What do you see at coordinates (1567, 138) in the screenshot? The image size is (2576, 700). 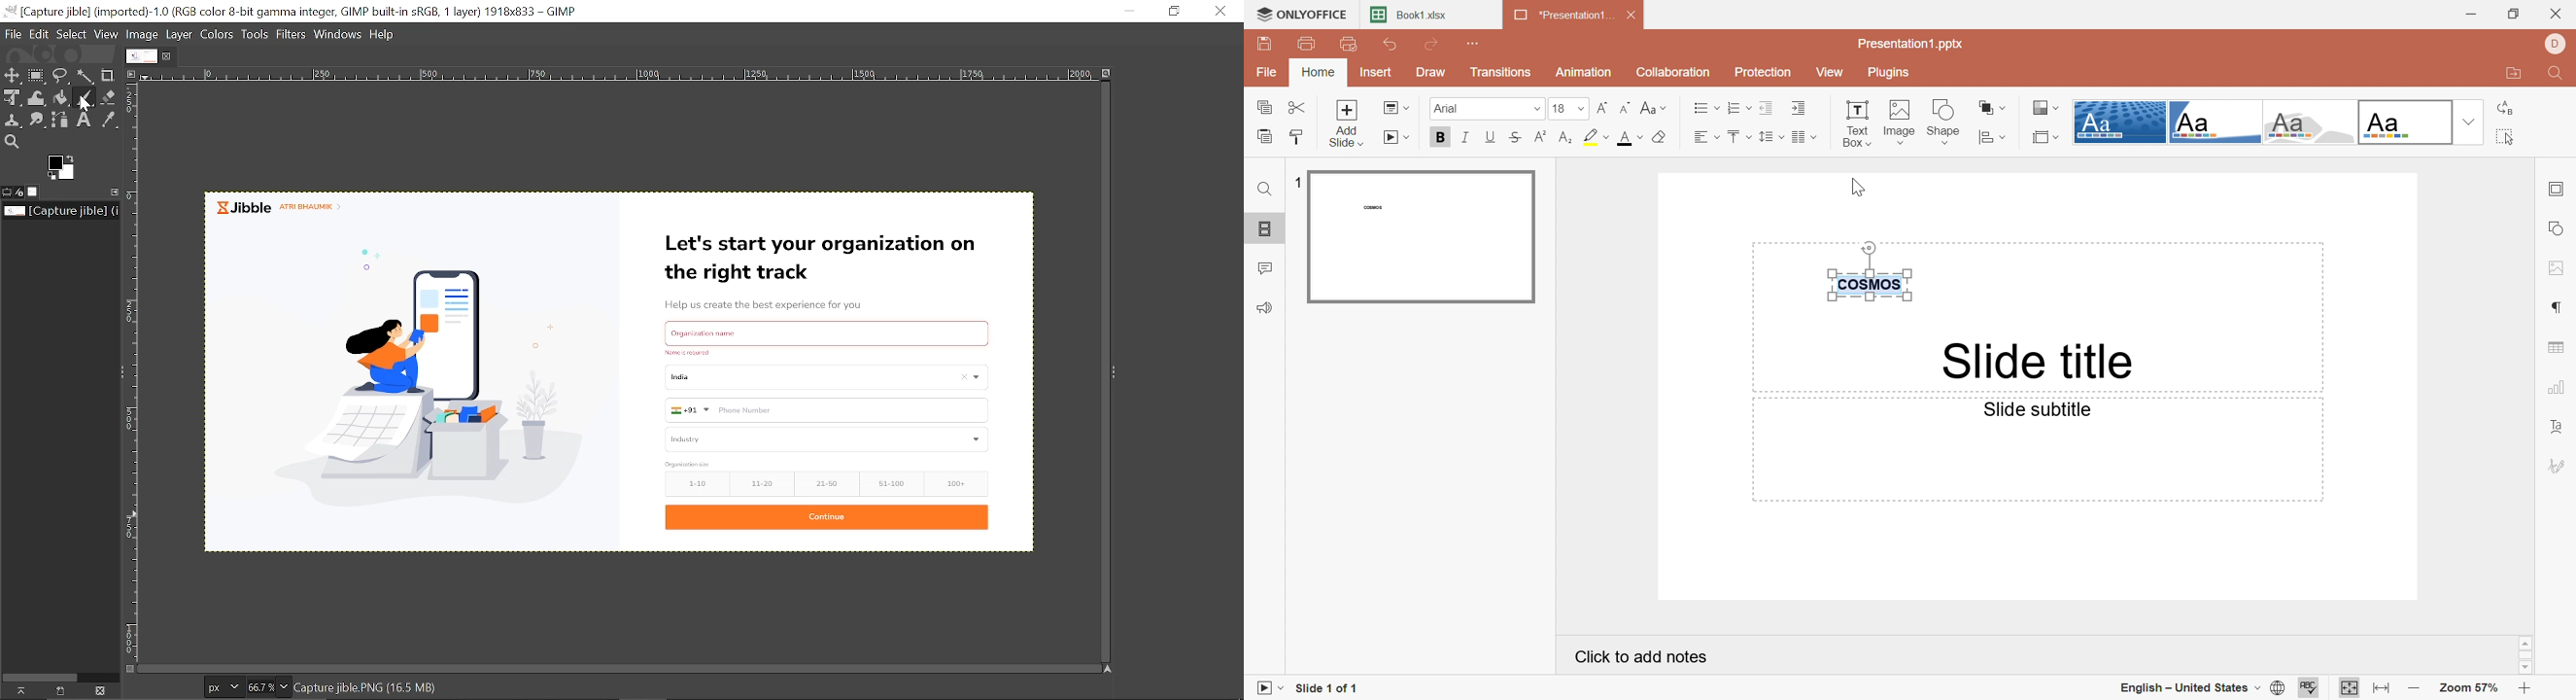 I see `Subscript` at bounding box center [1567, 138].